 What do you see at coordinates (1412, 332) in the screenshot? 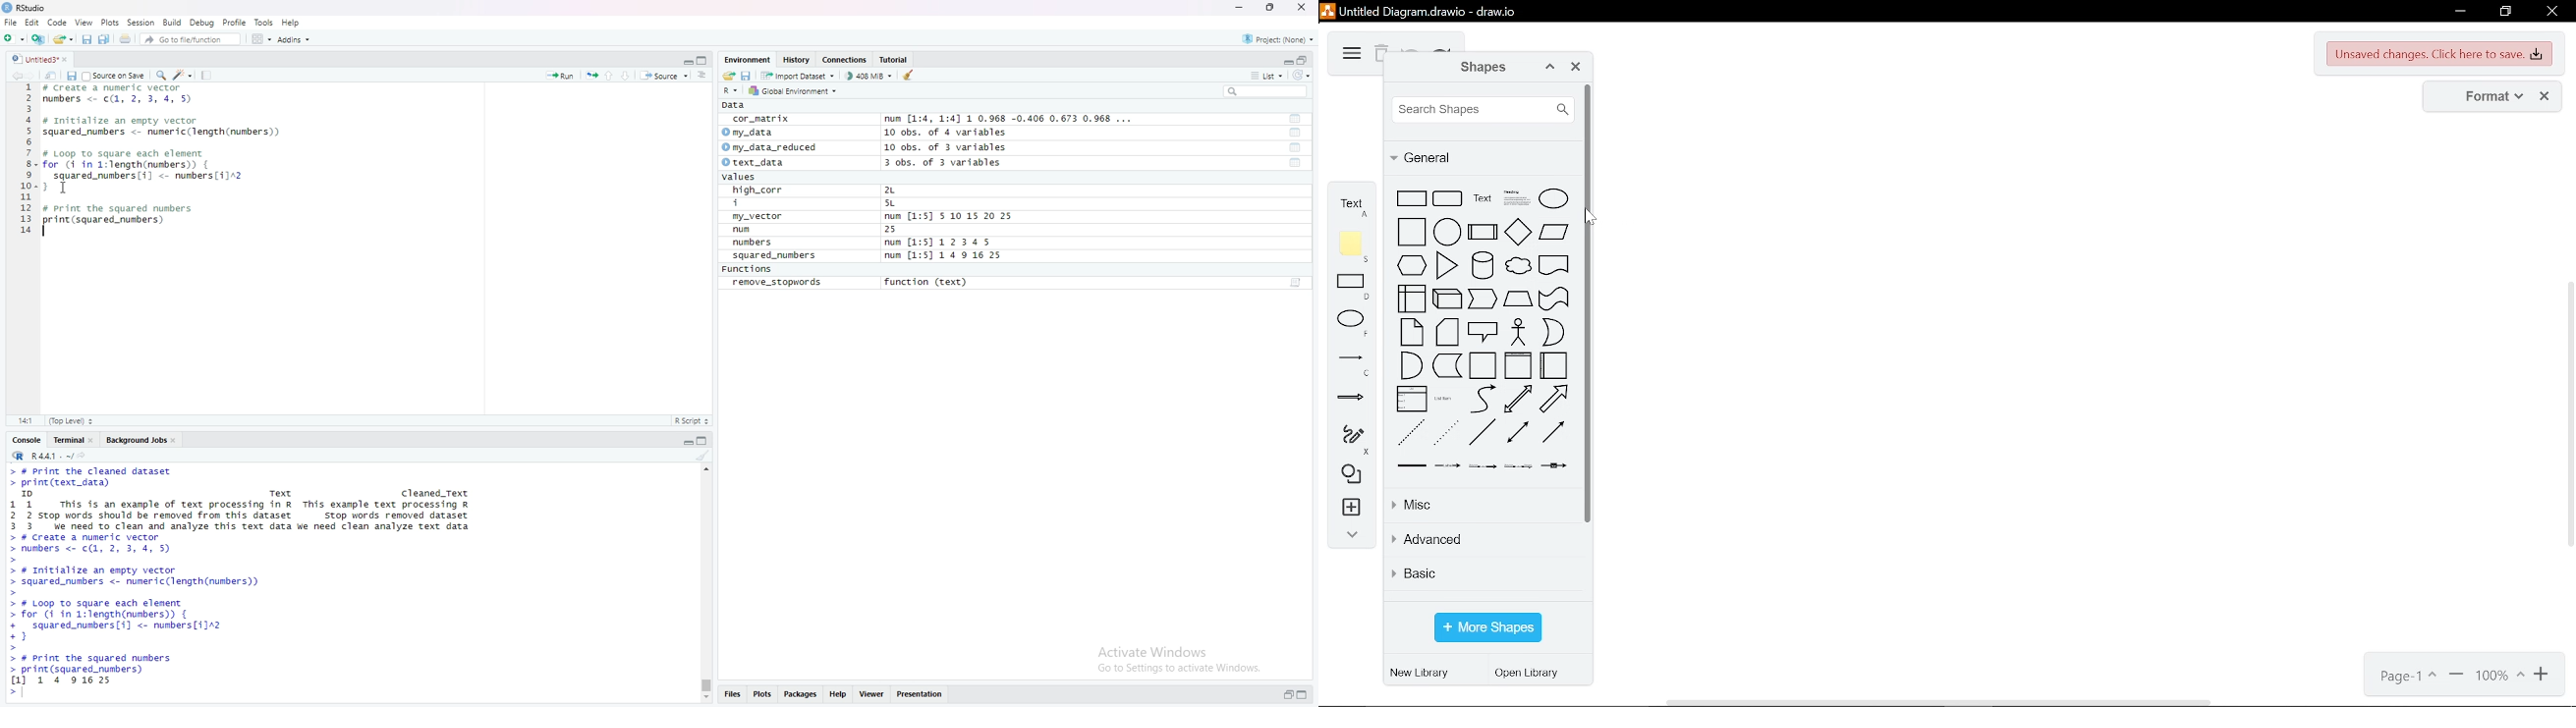
I see `note` at bounding box center [1412, 332].